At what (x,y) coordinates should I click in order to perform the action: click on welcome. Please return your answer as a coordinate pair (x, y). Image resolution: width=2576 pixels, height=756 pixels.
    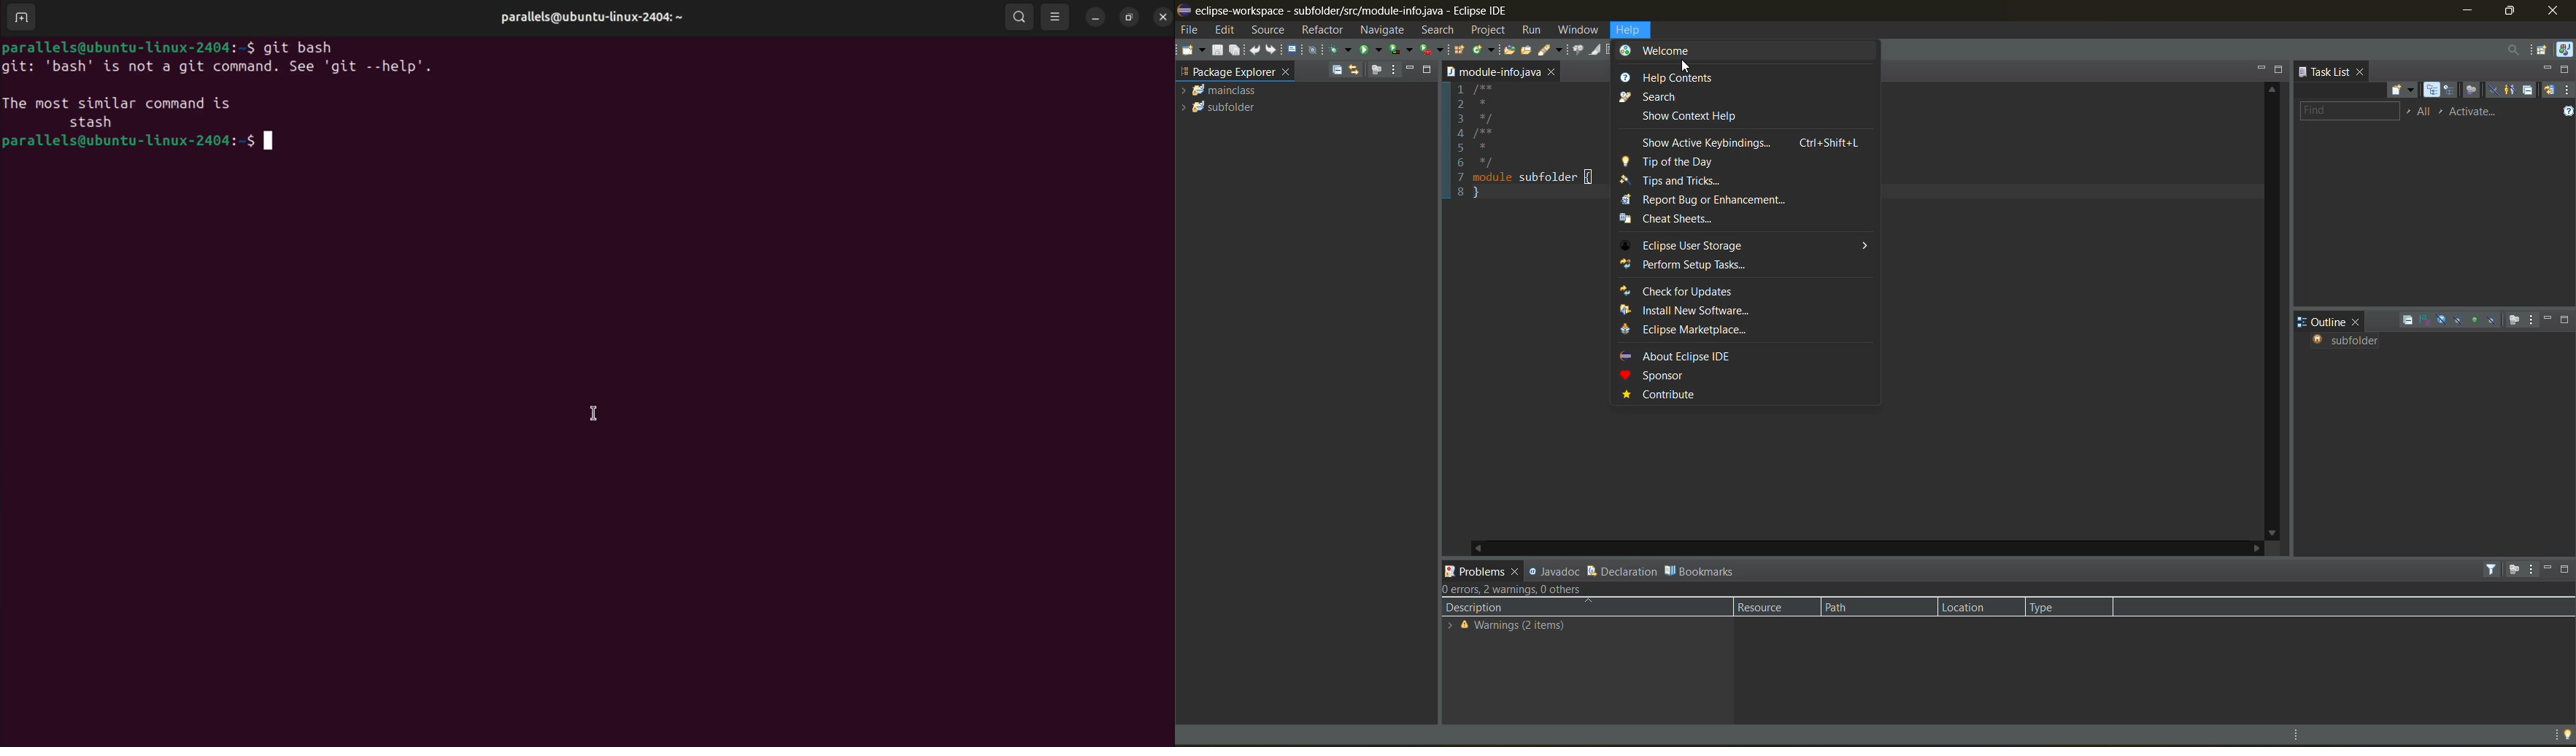
    Looking at the image, I should click on (1682, 53).